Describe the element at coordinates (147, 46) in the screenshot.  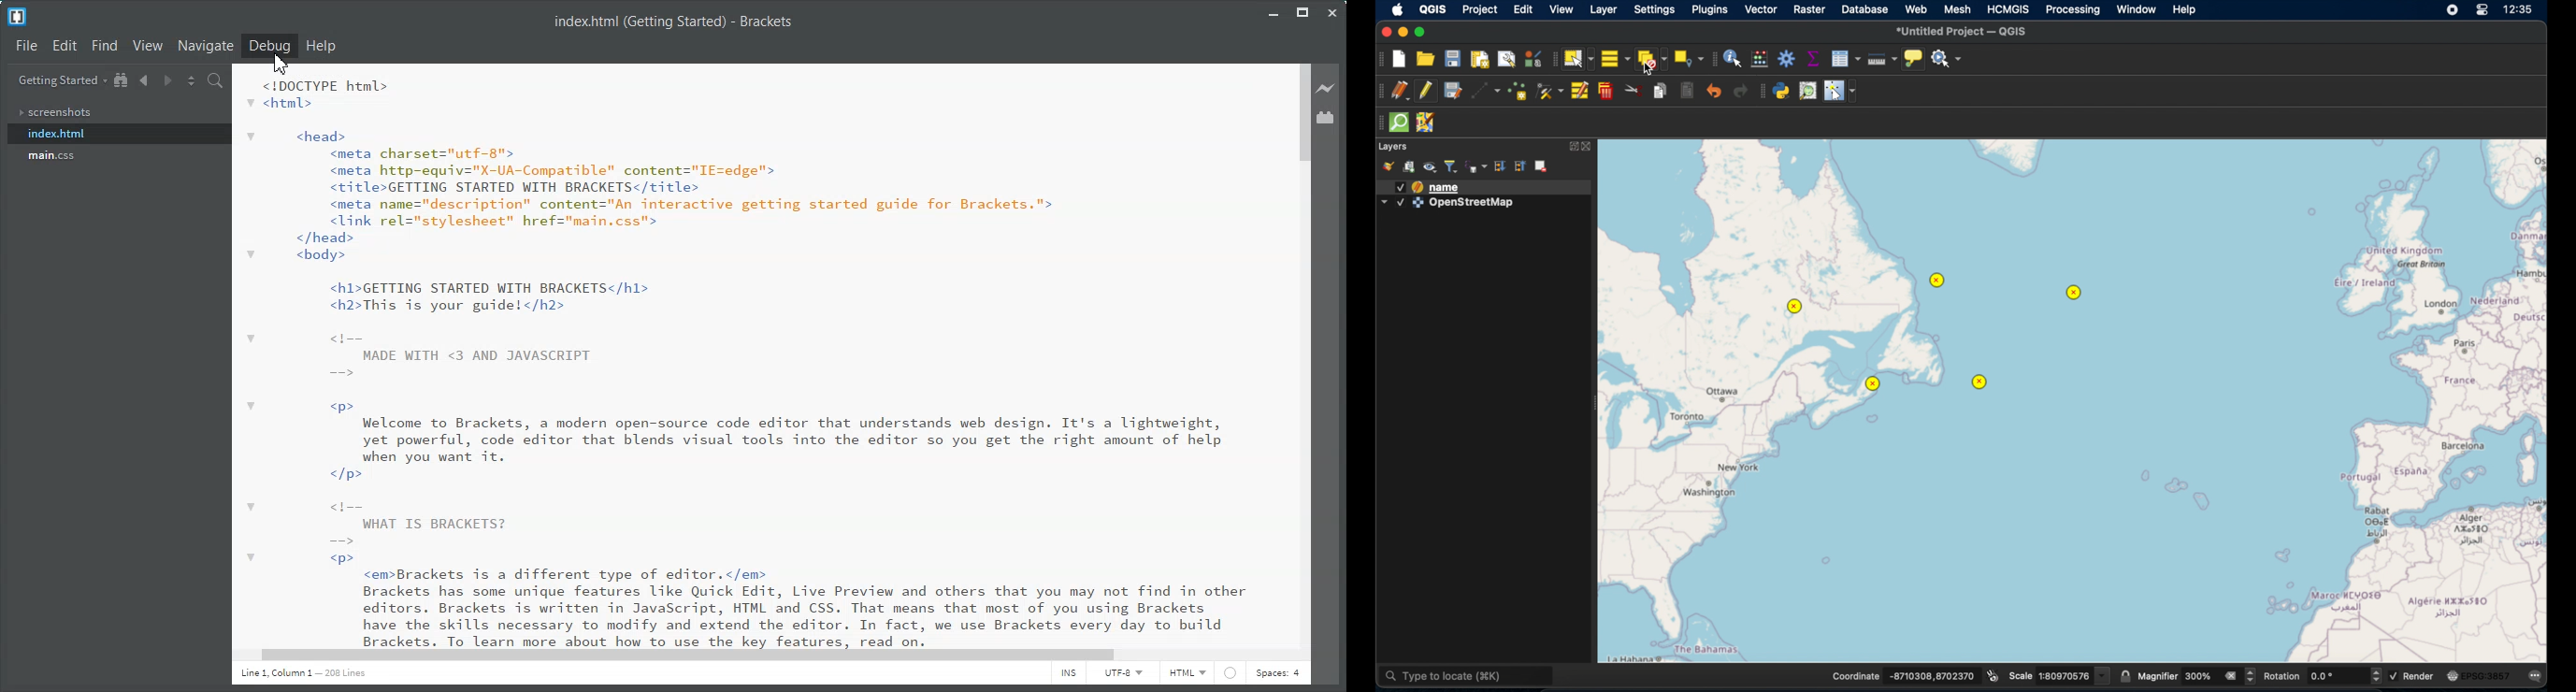
I see `View` at that location.